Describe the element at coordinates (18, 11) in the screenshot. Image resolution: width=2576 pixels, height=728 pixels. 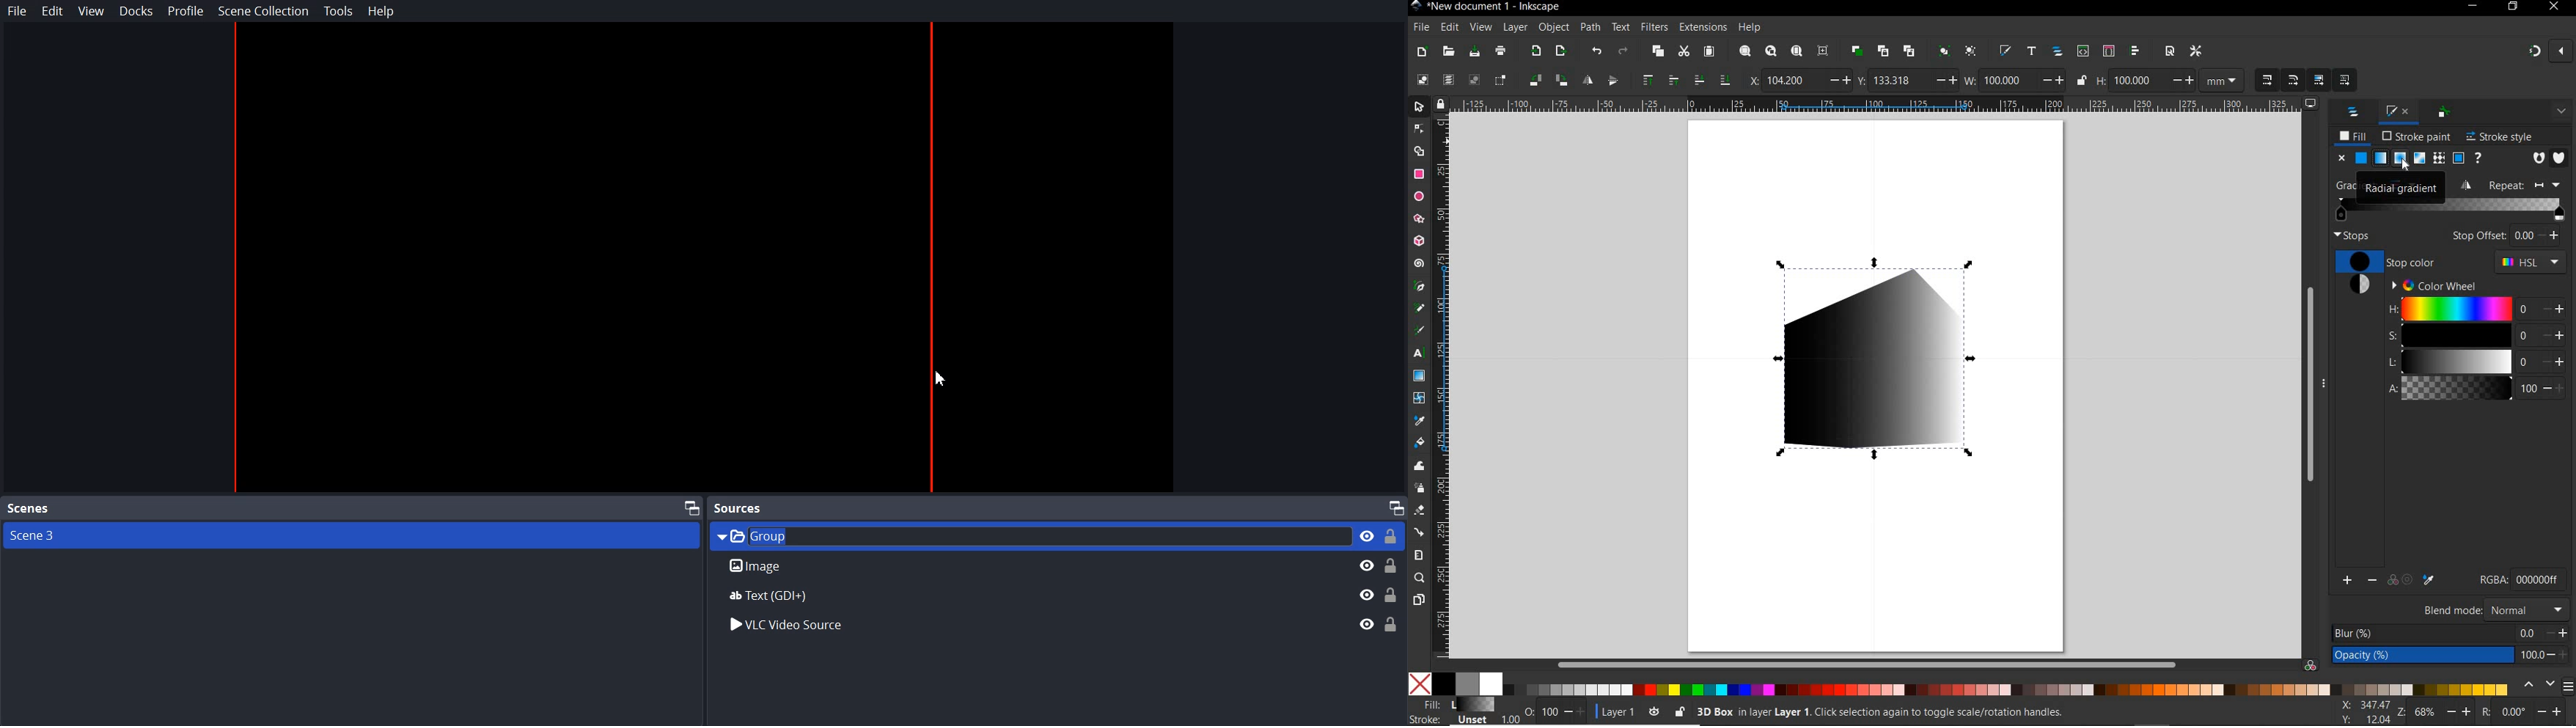
I see `File` at that location.